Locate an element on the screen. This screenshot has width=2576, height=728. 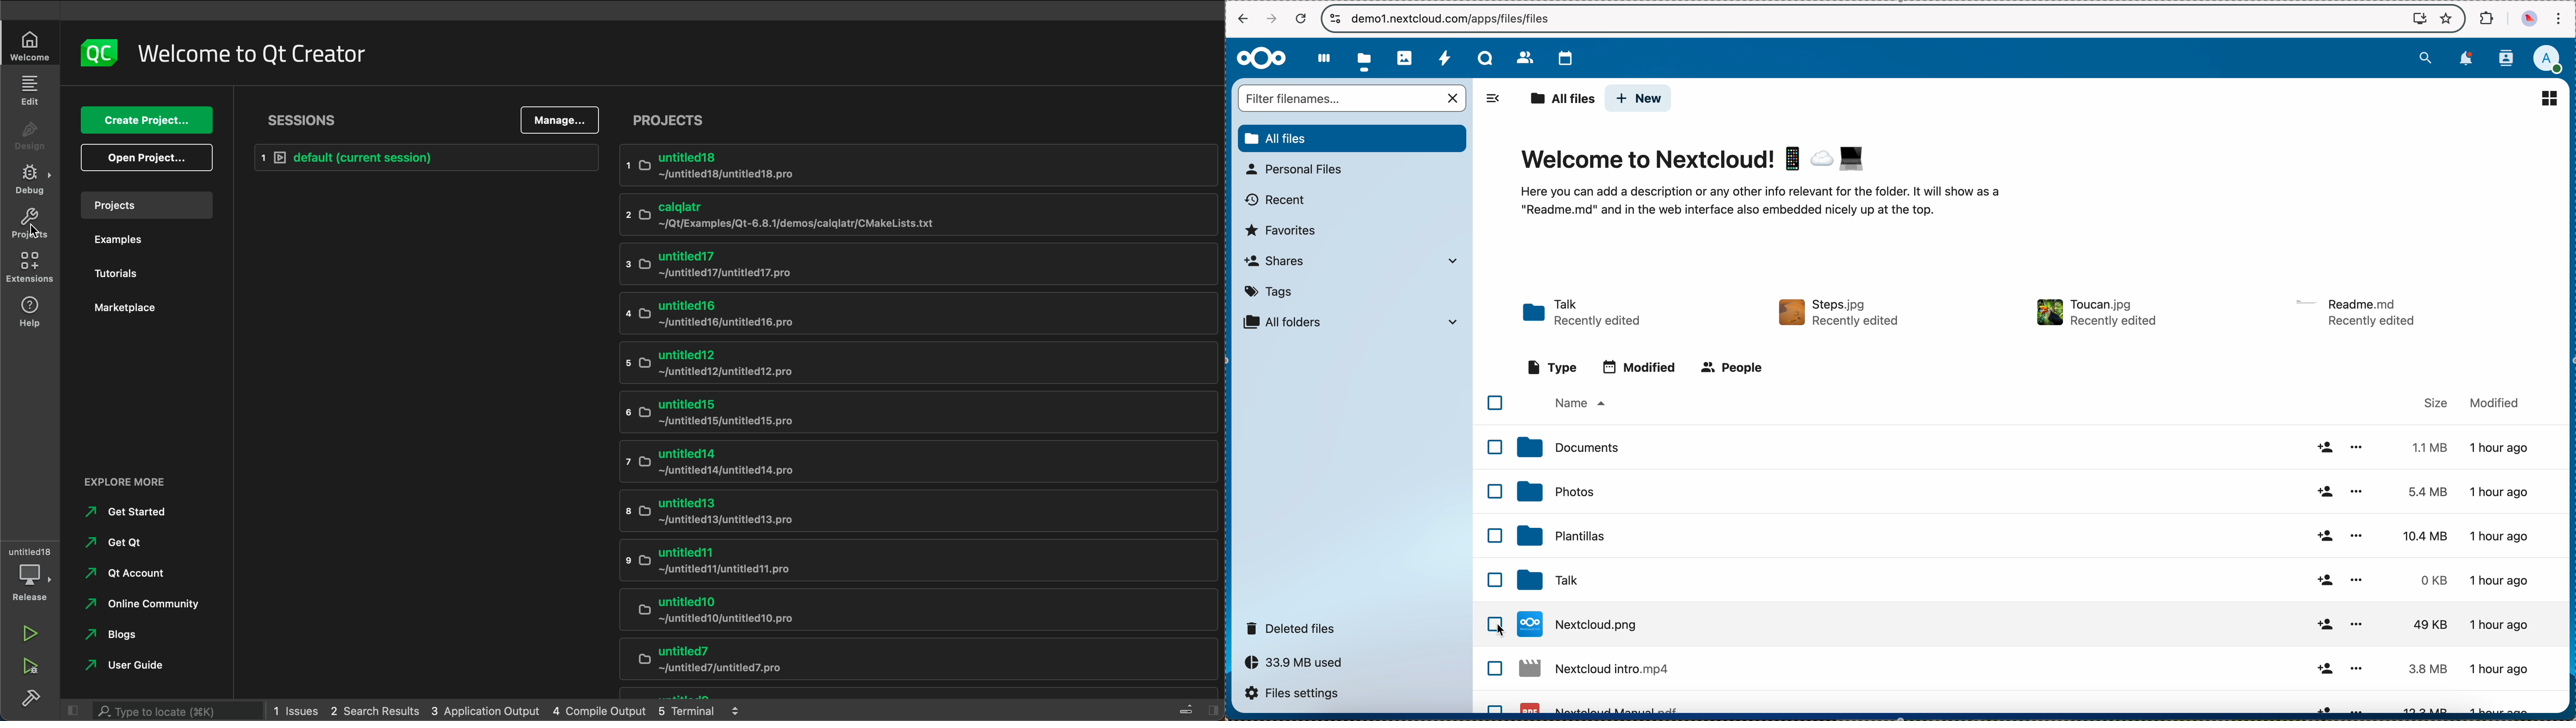
favorites is located at coordinates (2445, 18).